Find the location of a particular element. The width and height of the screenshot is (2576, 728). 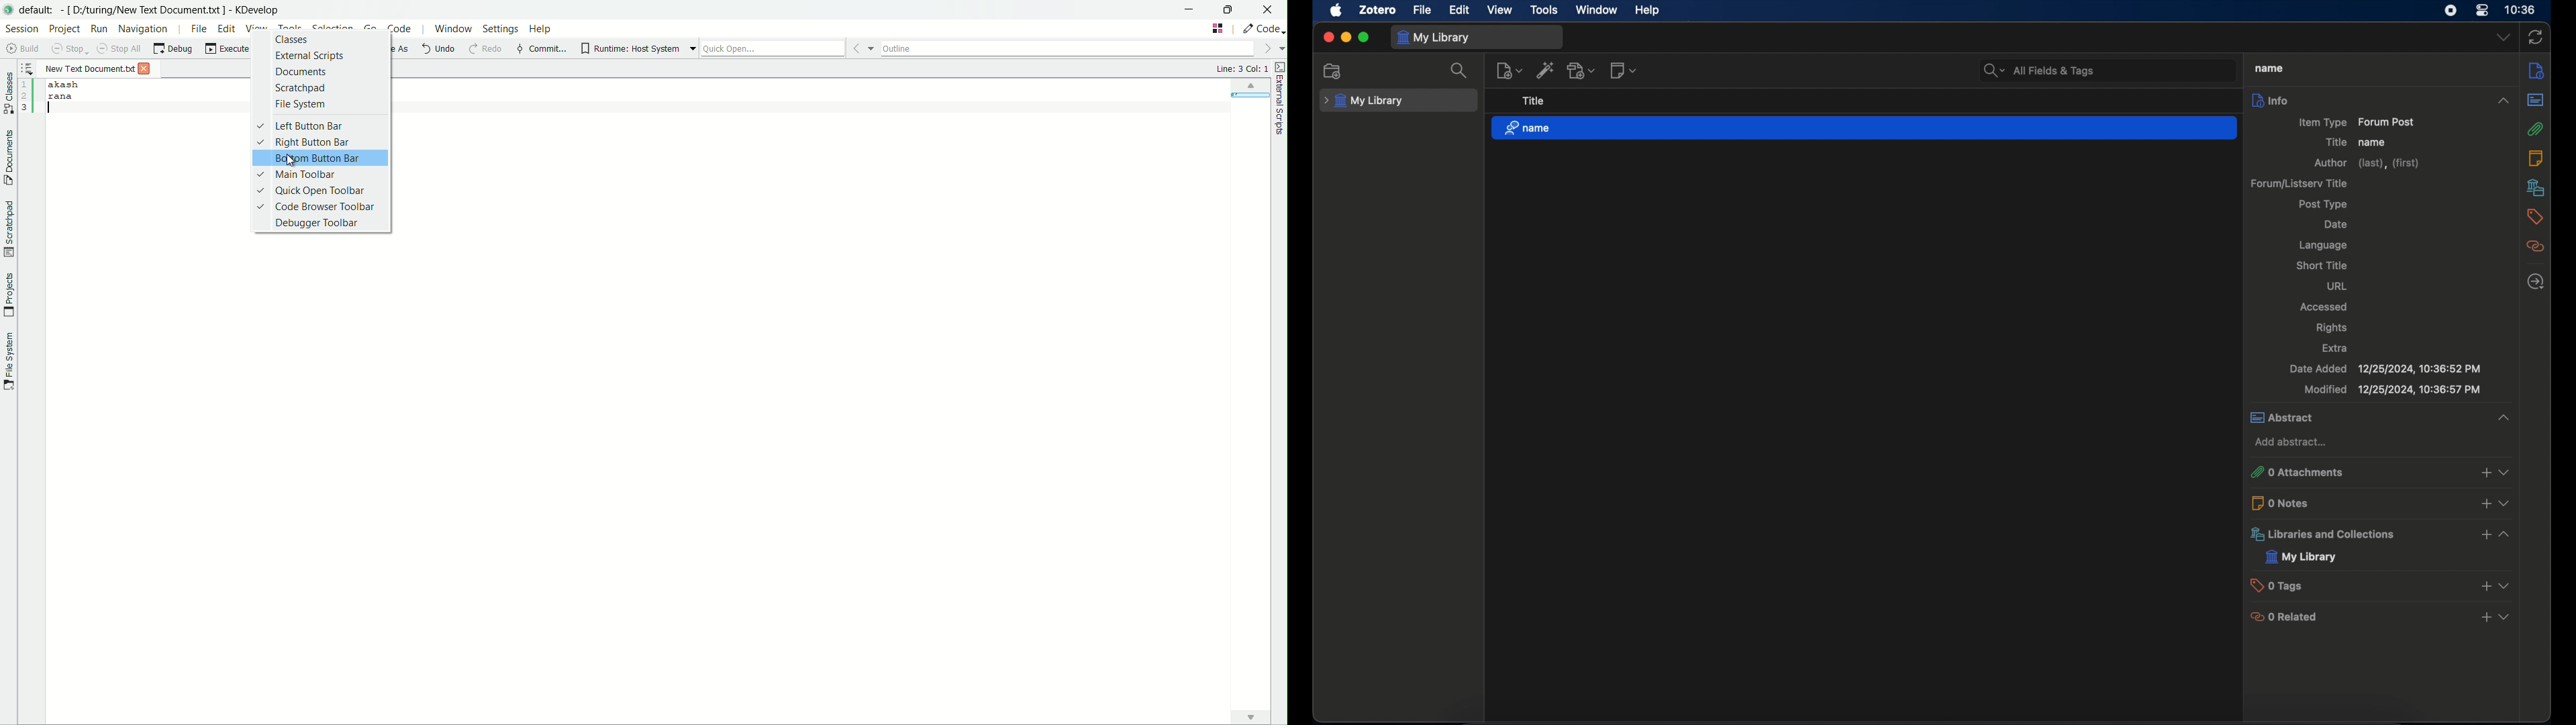

info is located at coordinates (2380, 100).